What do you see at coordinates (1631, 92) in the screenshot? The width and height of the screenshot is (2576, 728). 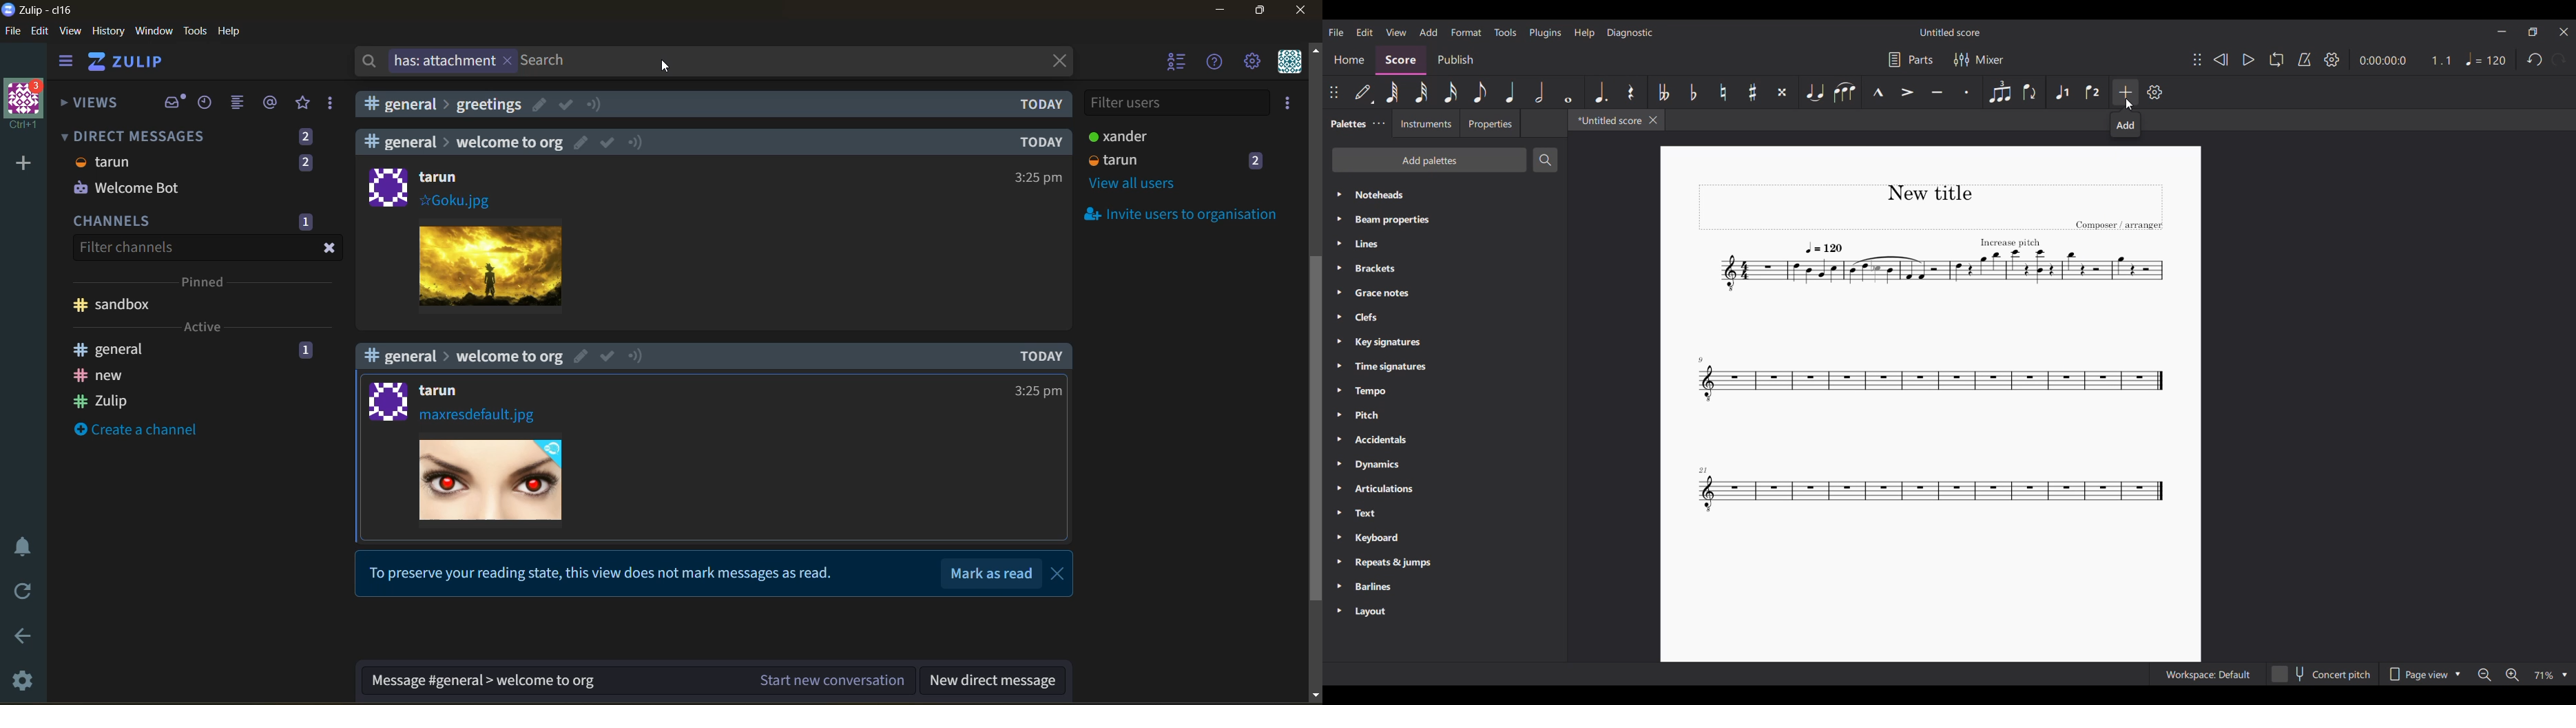 I see `Rest` at bounding box center [1631, 92].